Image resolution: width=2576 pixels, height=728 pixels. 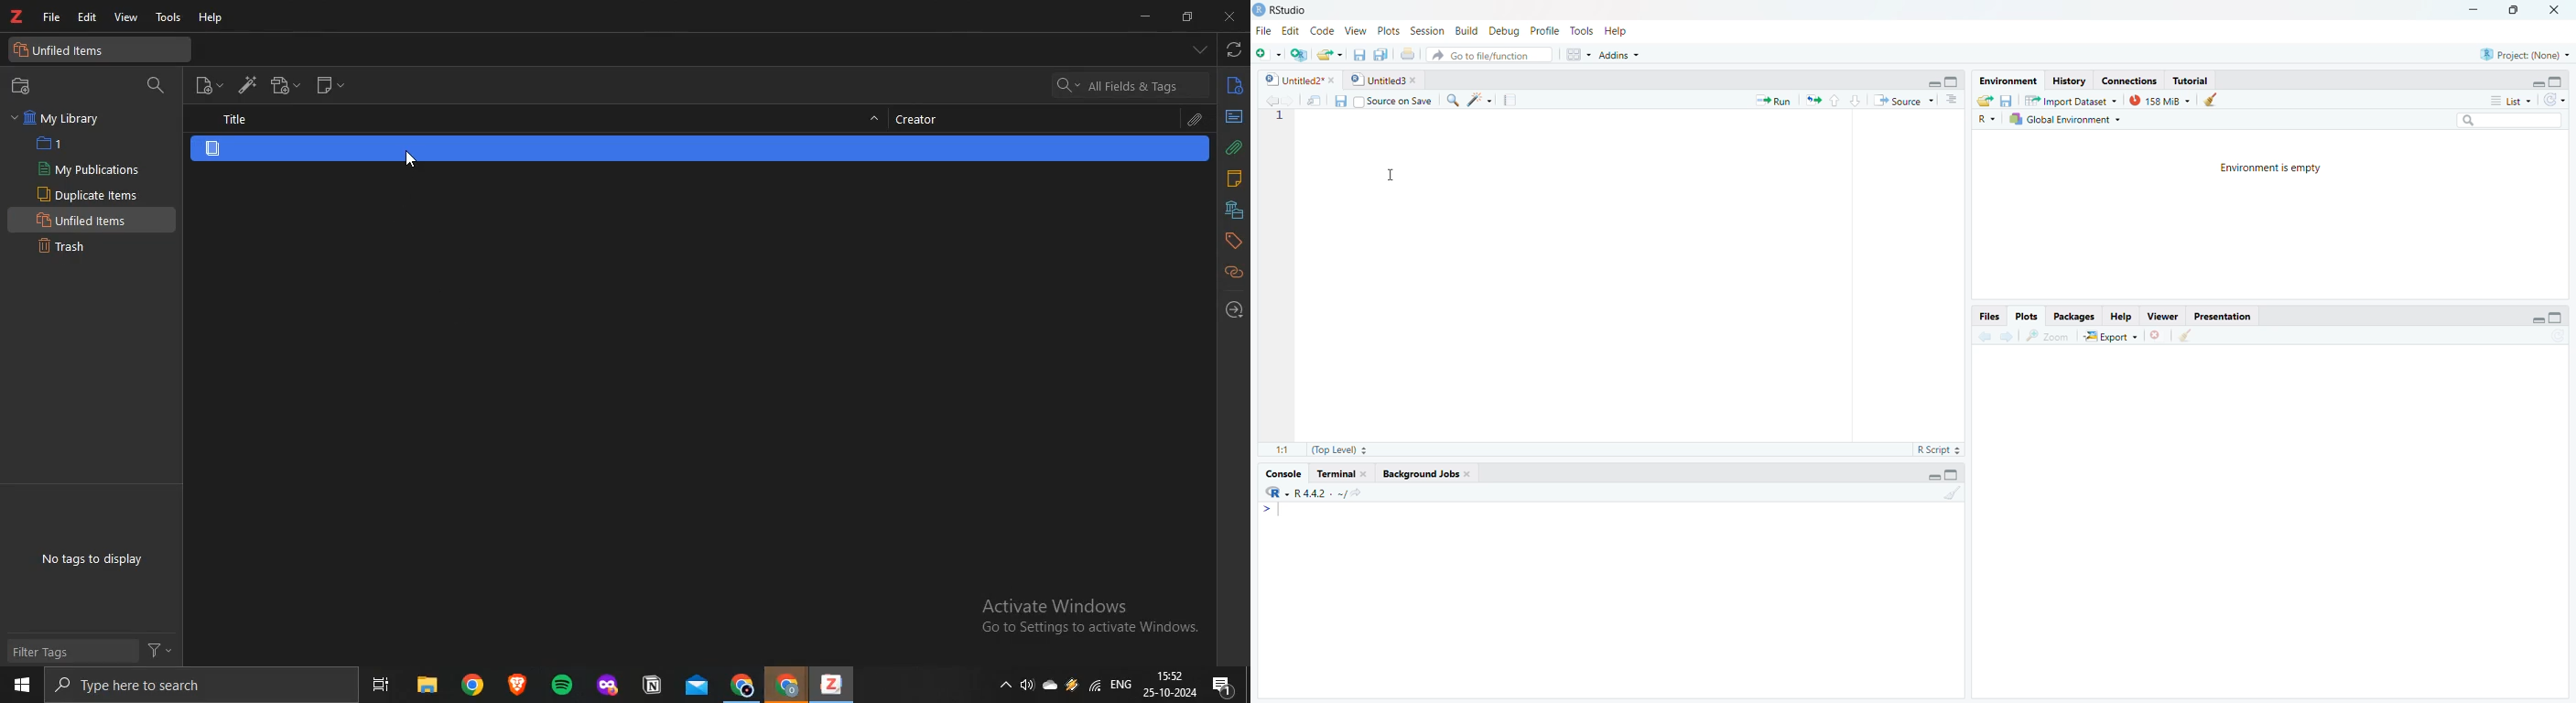 I want to click on Export, so click(x=2109, y=337).